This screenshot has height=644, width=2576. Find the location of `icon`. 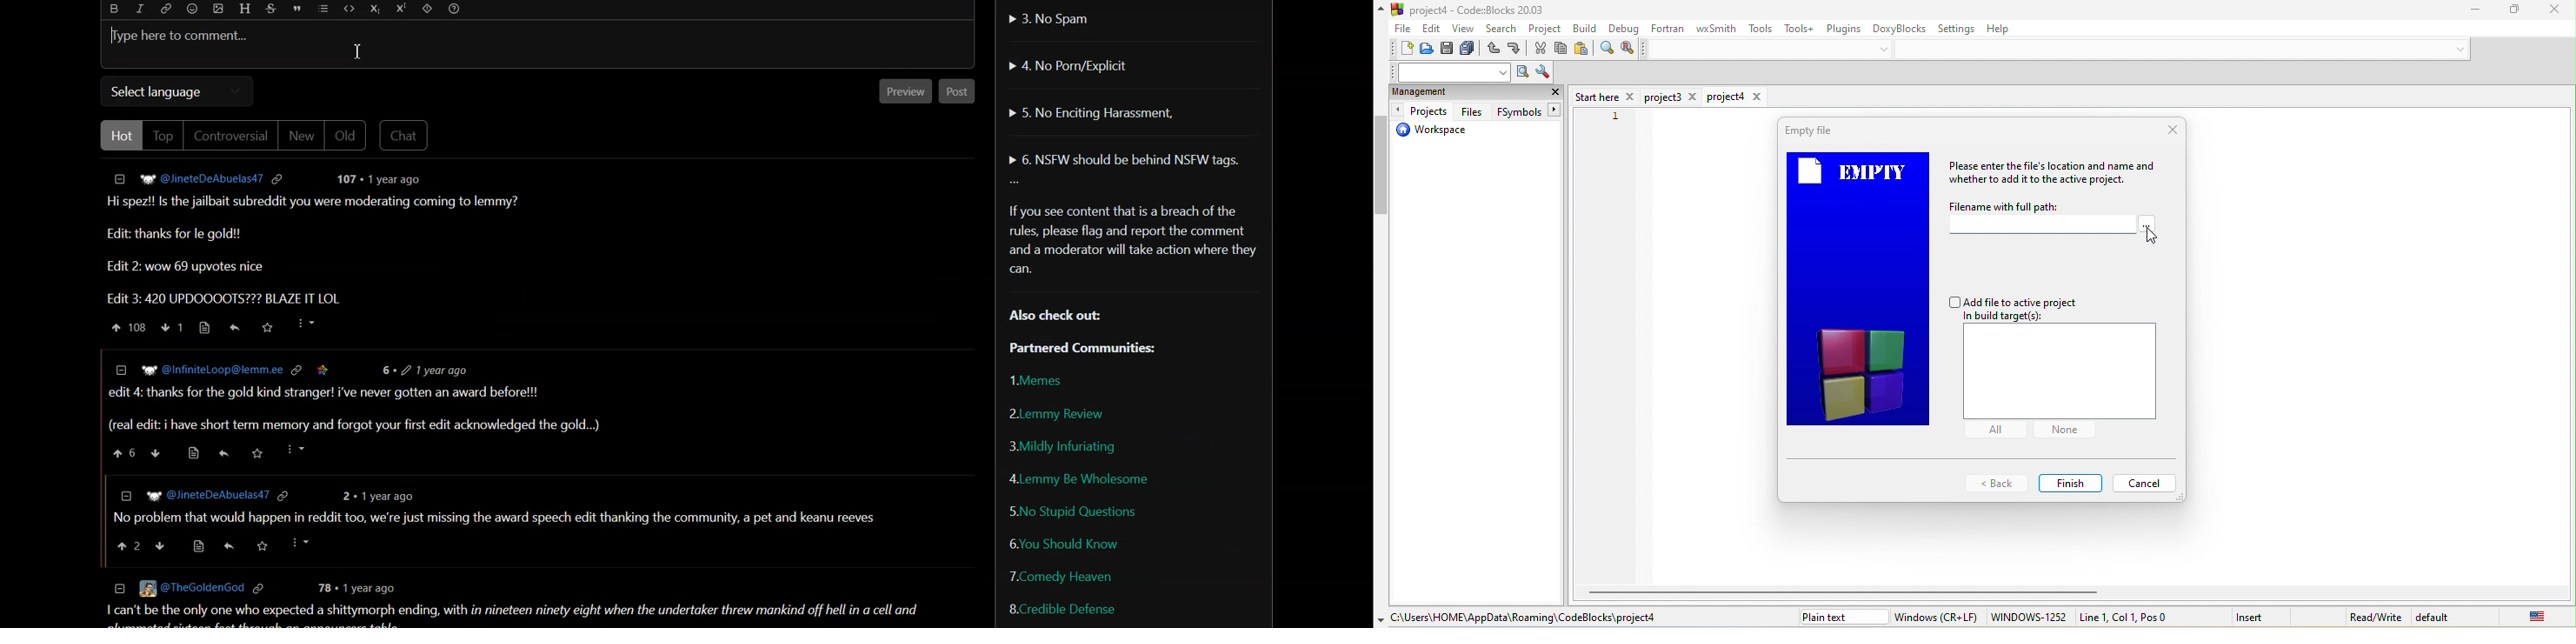

icon is located at coordinates (1399, 9).